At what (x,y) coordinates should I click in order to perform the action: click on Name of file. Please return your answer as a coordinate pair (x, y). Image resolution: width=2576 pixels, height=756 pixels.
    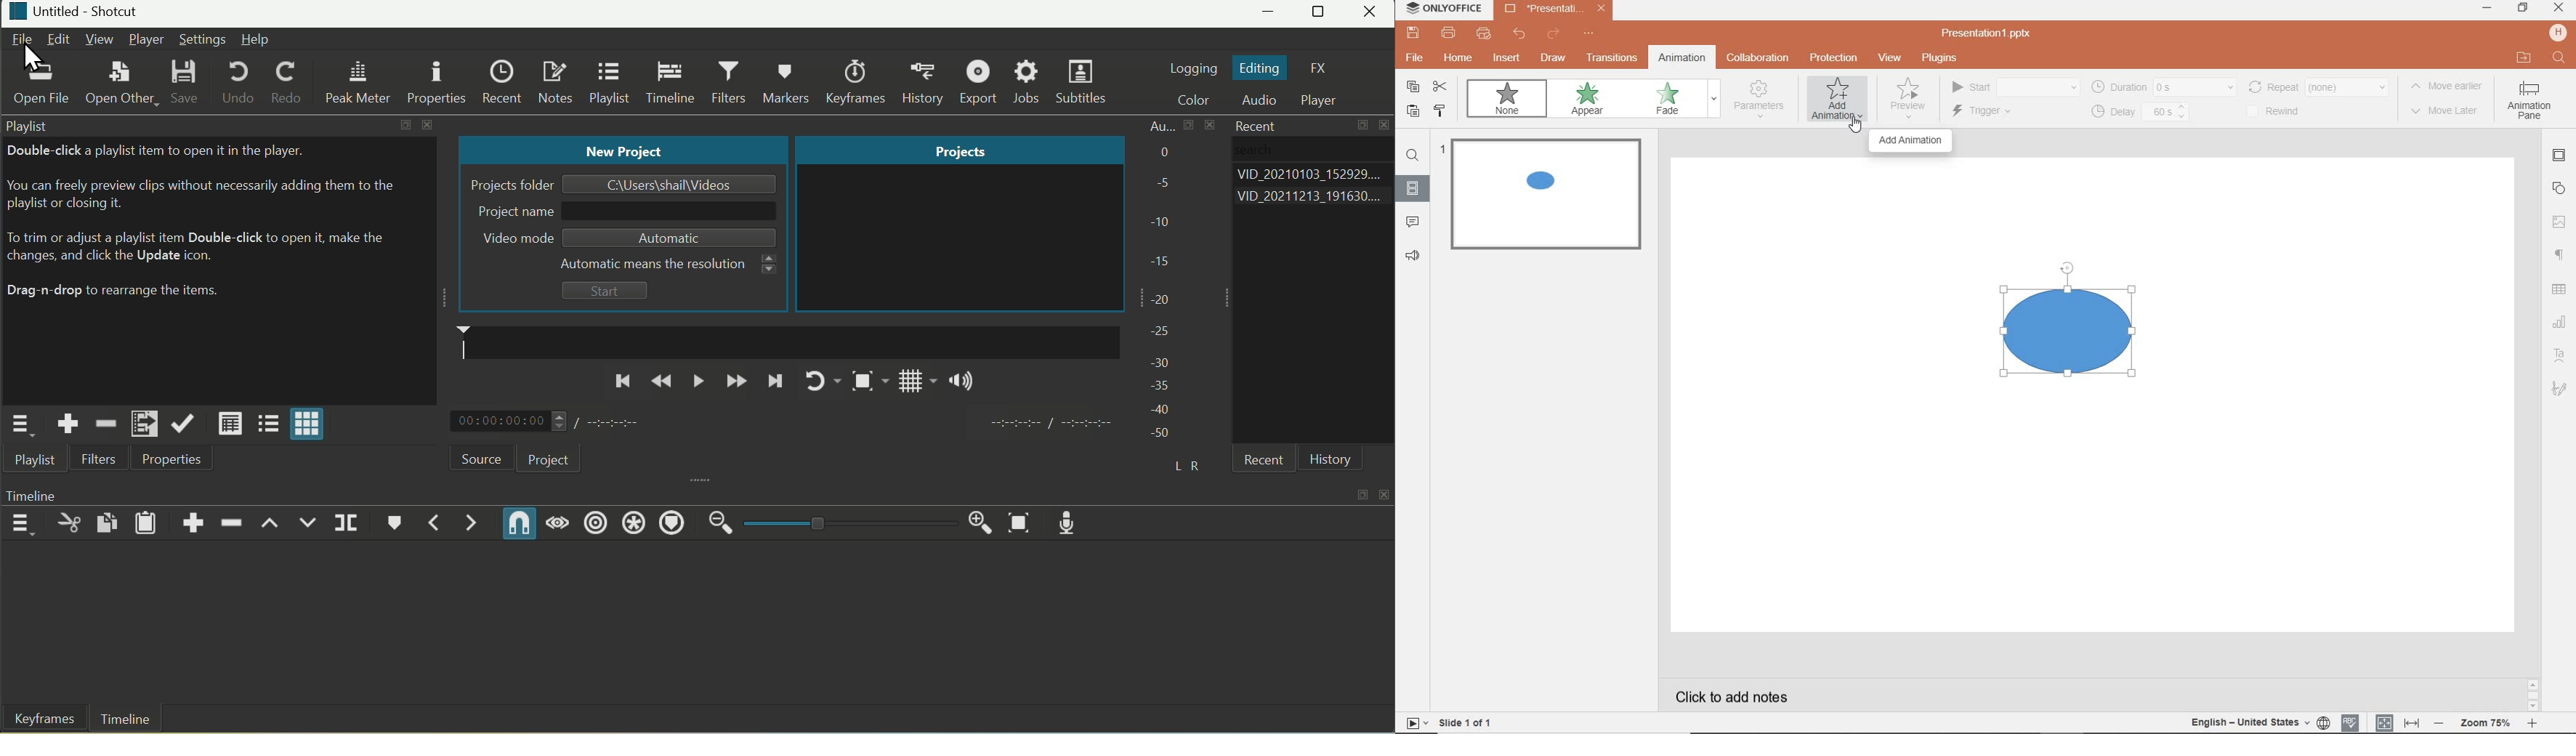
    Looking at the image, I should click on (671, 185).